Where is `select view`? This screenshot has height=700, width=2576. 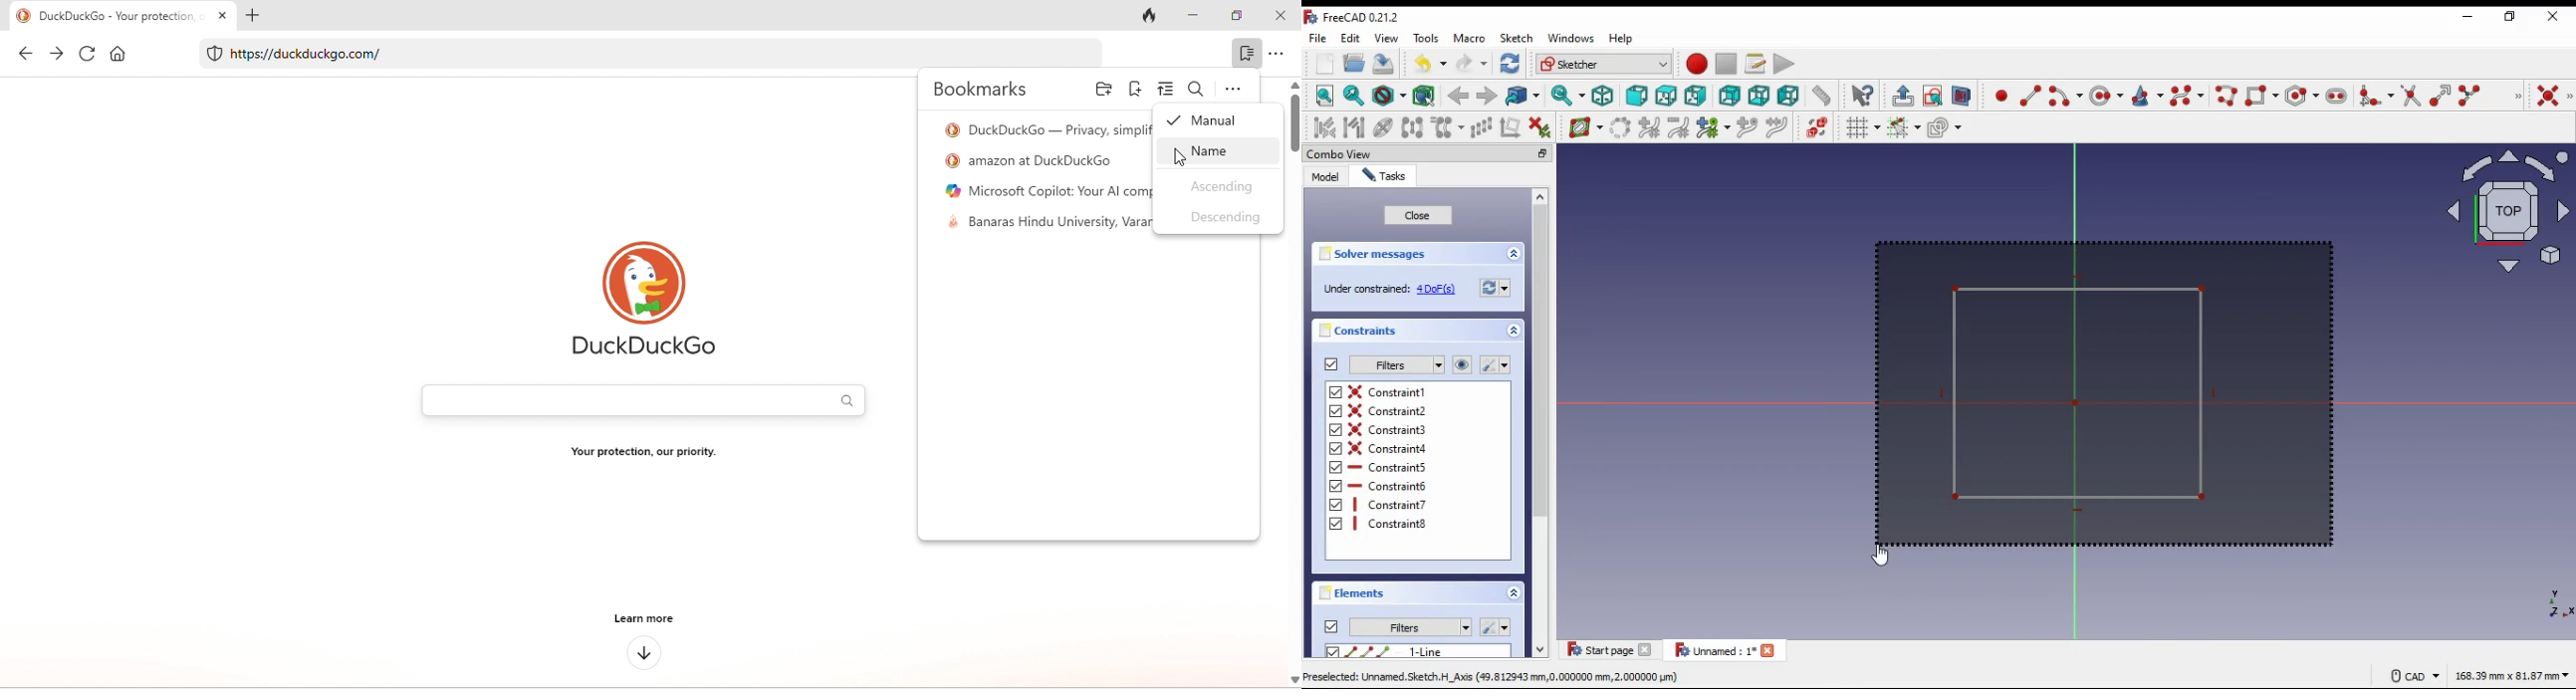 select view is located at coordinates (2504, 211).